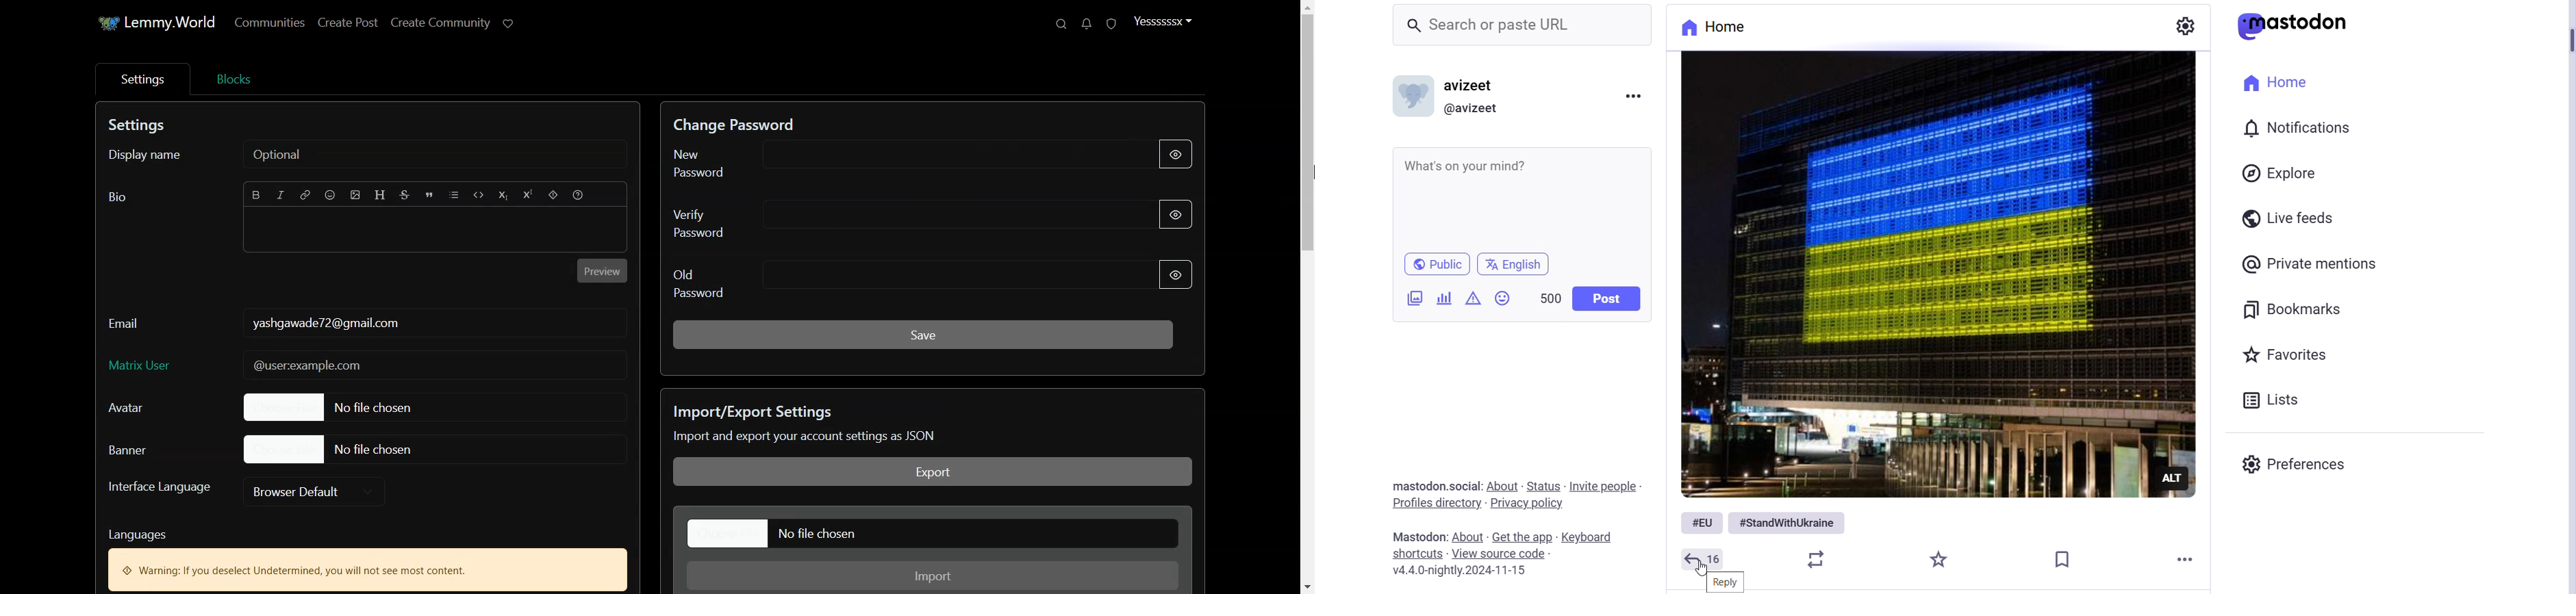 This screenshot has height=616, width=2576. I want to click on Emoji, so click(331, 195).